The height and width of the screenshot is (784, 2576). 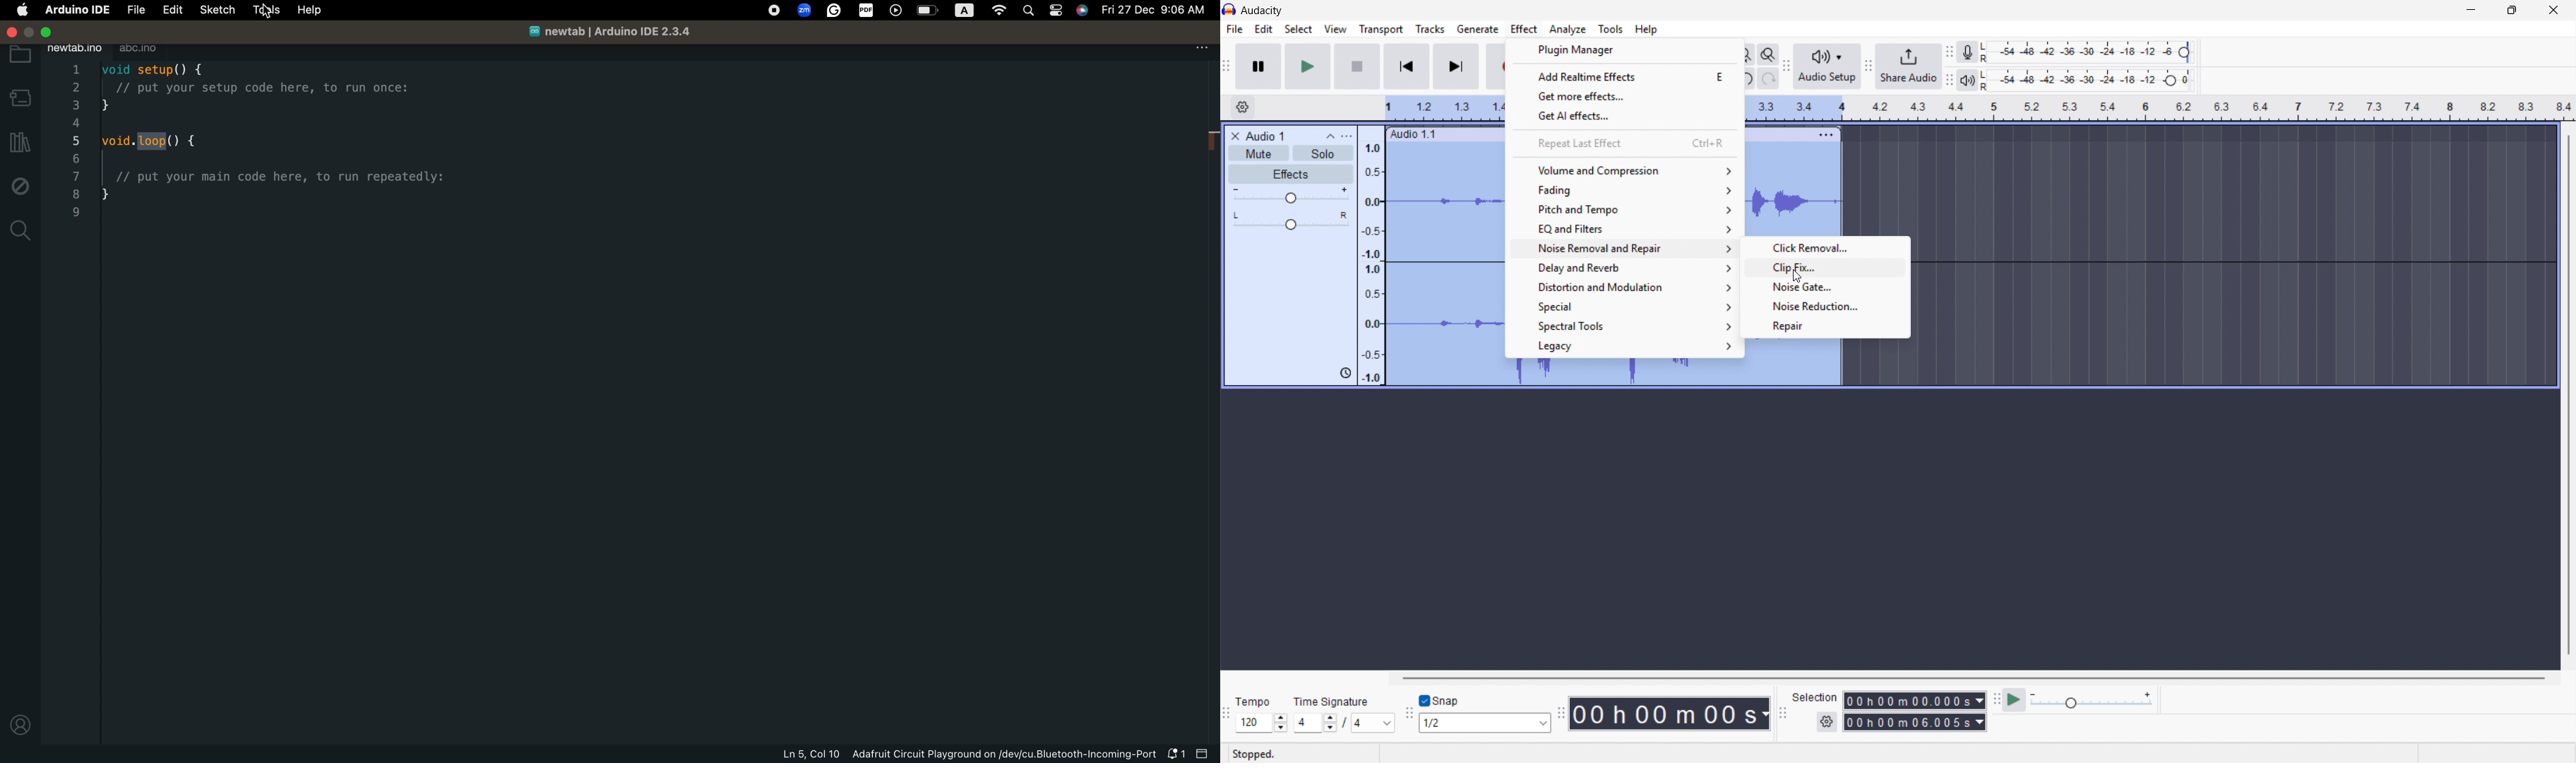 What do you see at coordinates (2091, 702) in the screenshot?
I see `Playback speed` at bounding box center [2091, 702].